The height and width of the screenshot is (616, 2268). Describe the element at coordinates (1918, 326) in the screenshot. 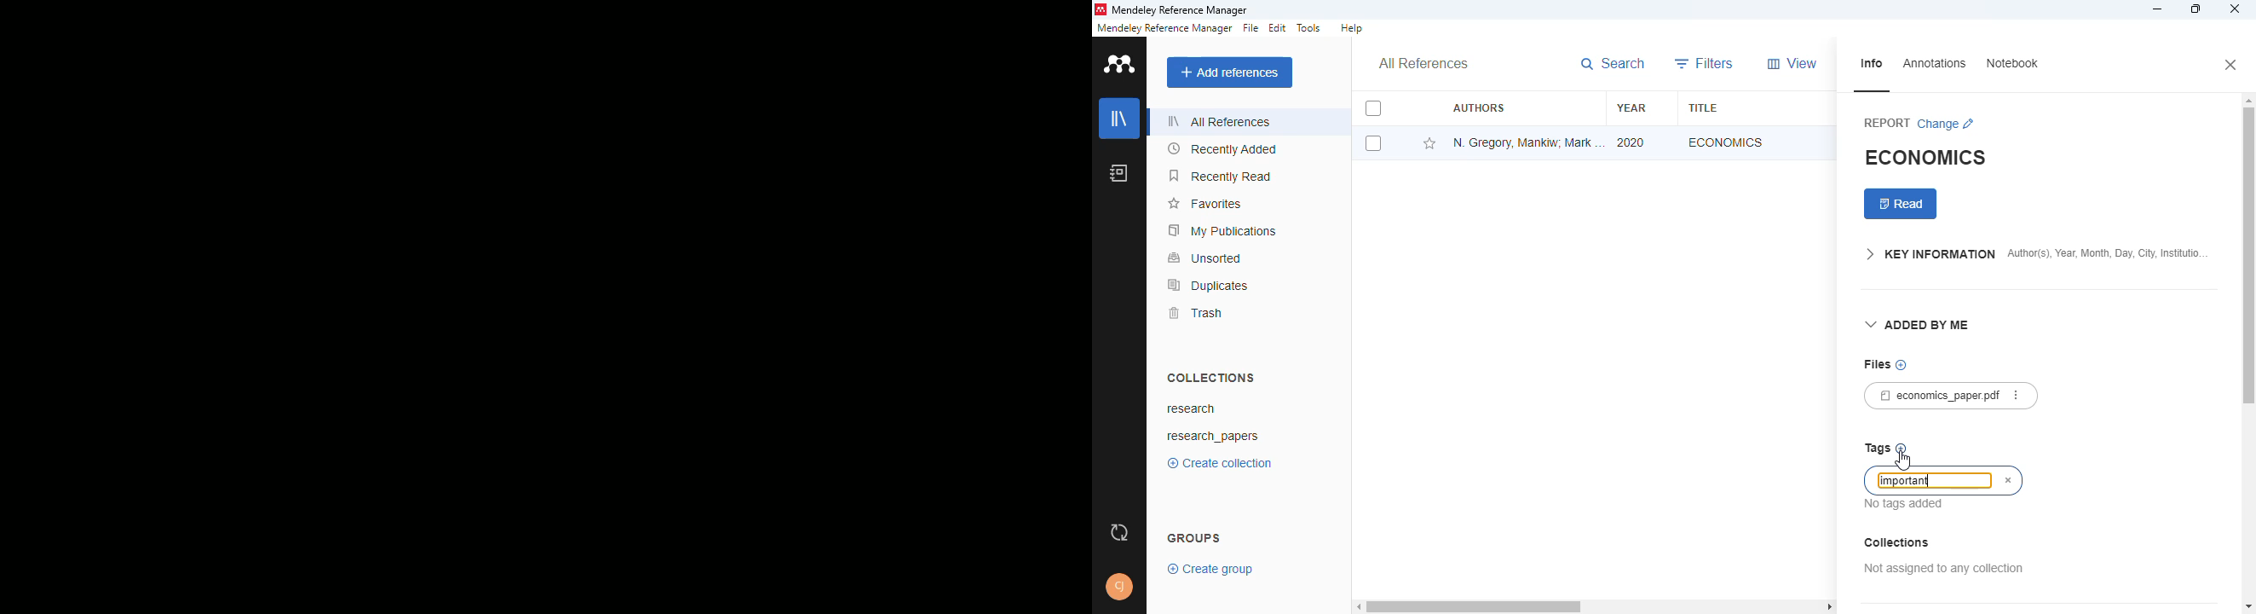

I see `added by me` at that location.